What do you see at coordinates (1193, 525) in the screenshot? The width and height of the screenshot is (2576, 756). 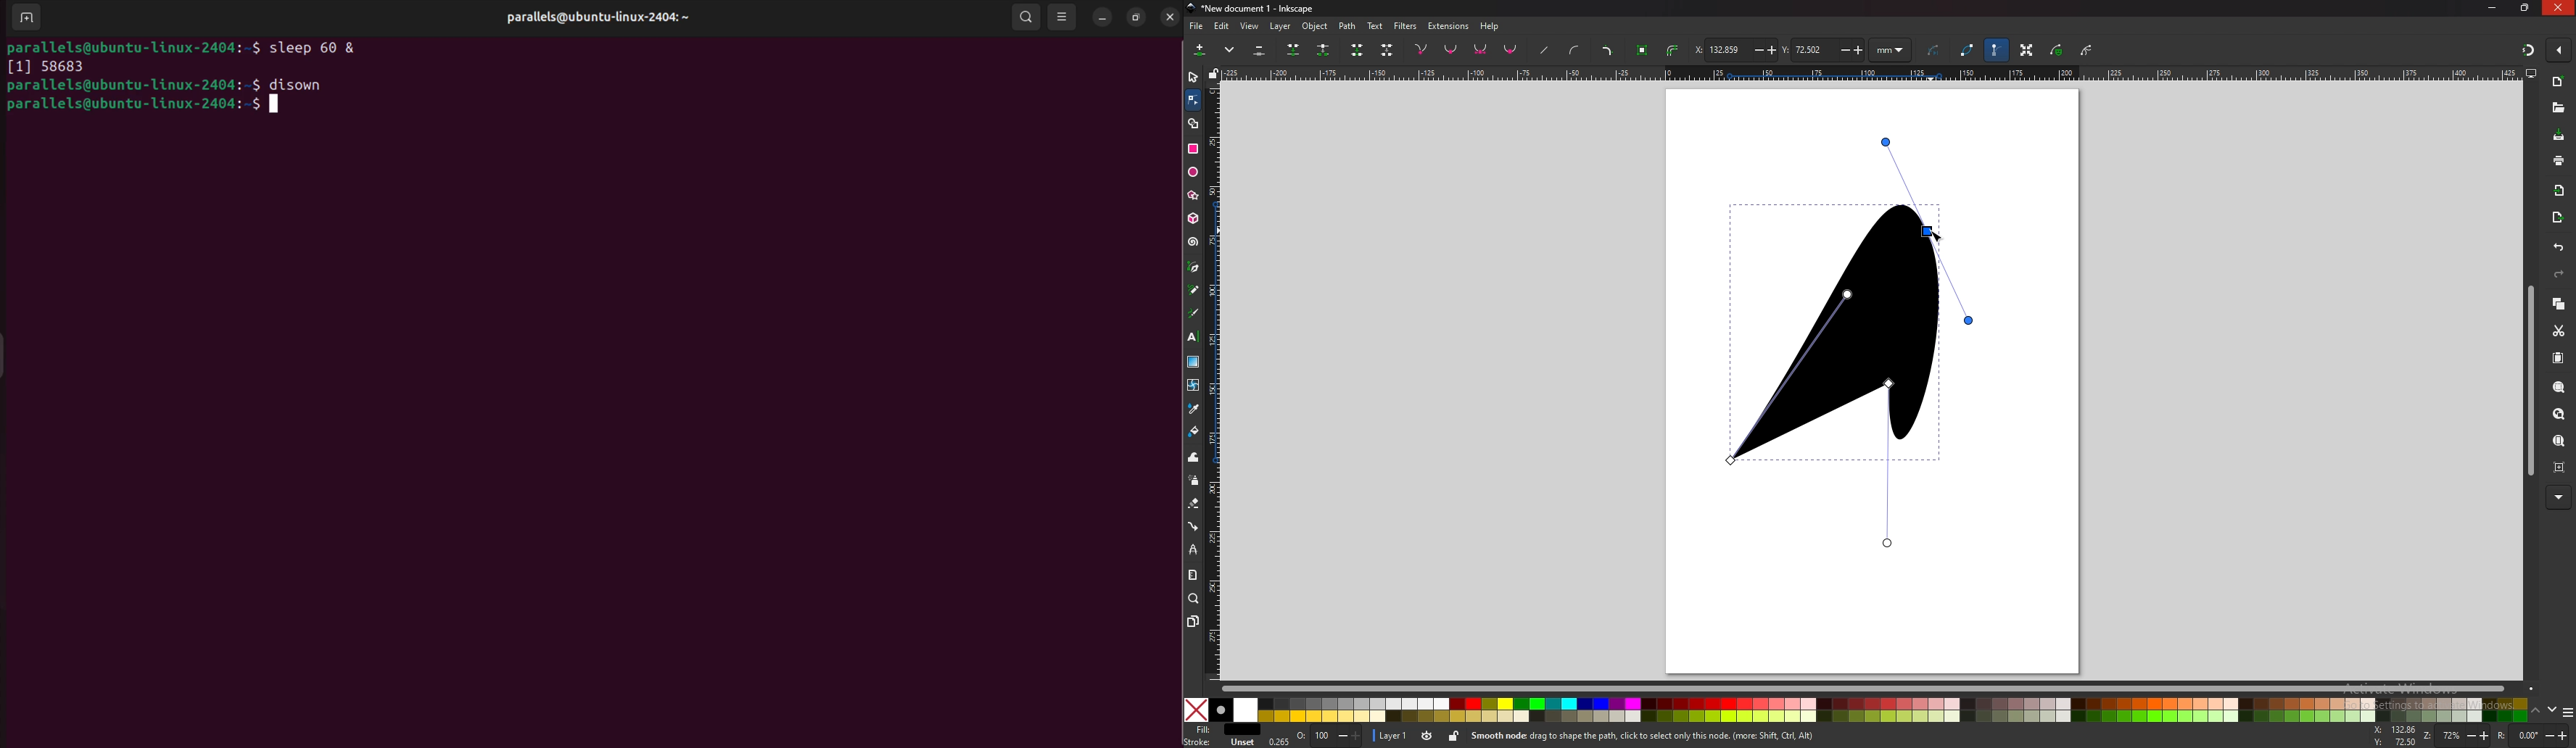 I see `connector` at bounding box center [1193, 525].